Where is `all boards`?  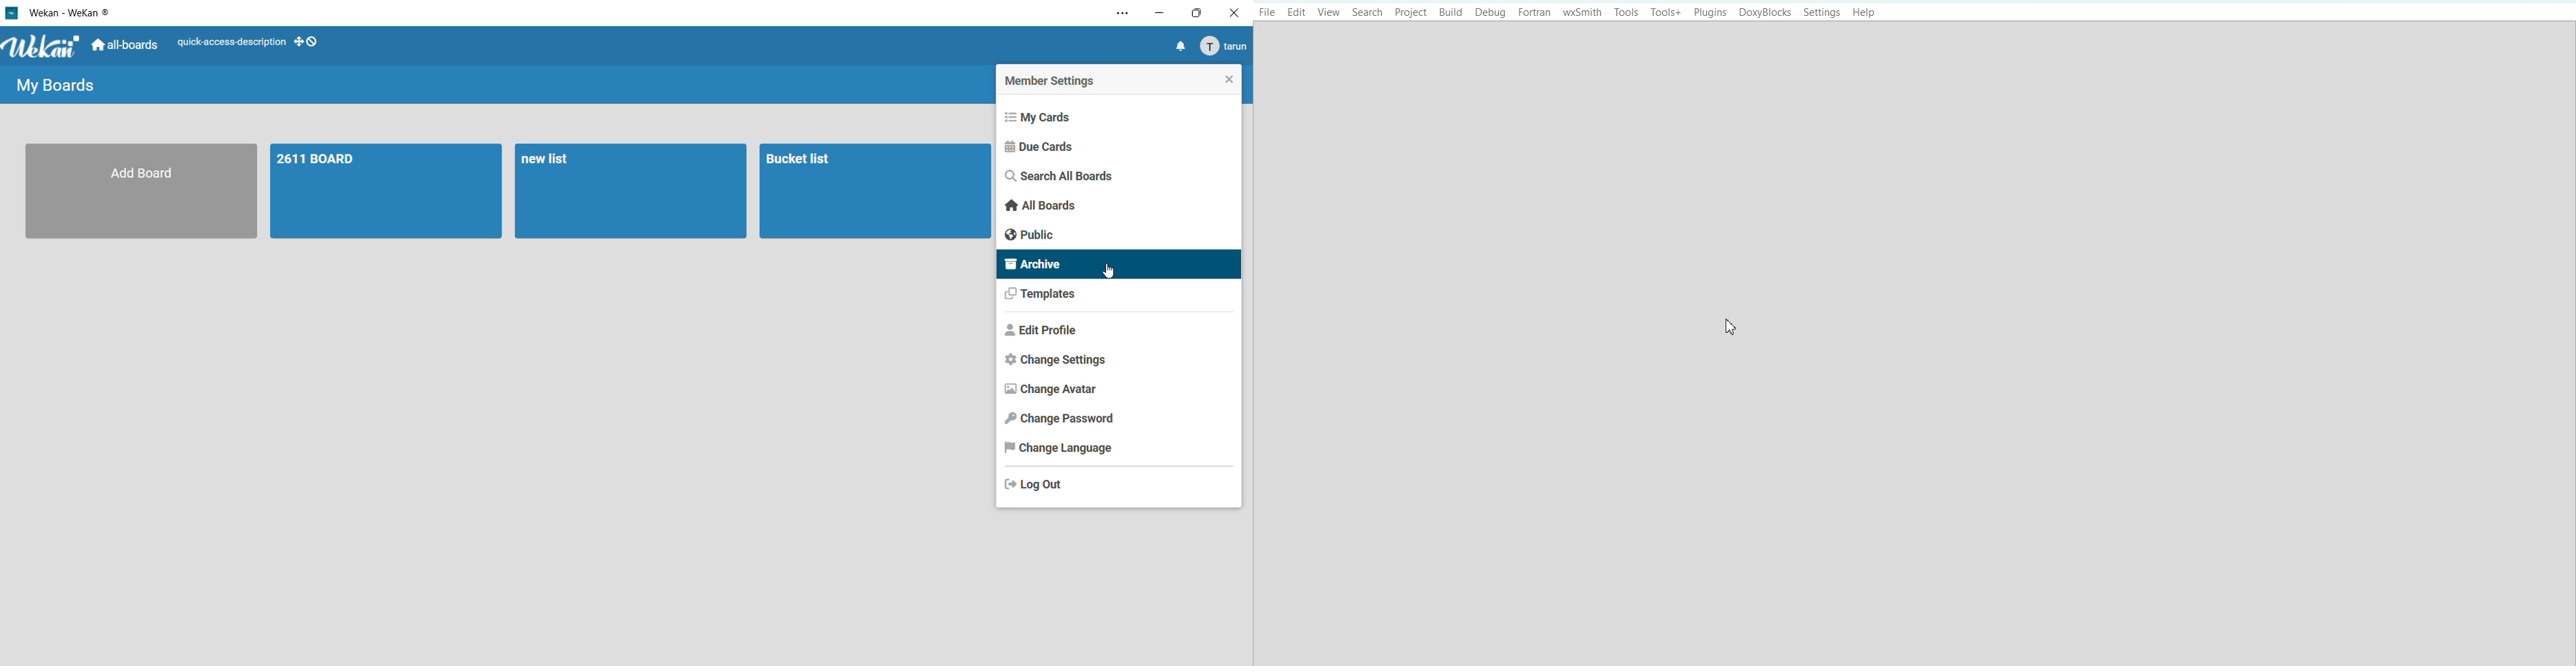 all boards is located at coordinates (1038, 204).